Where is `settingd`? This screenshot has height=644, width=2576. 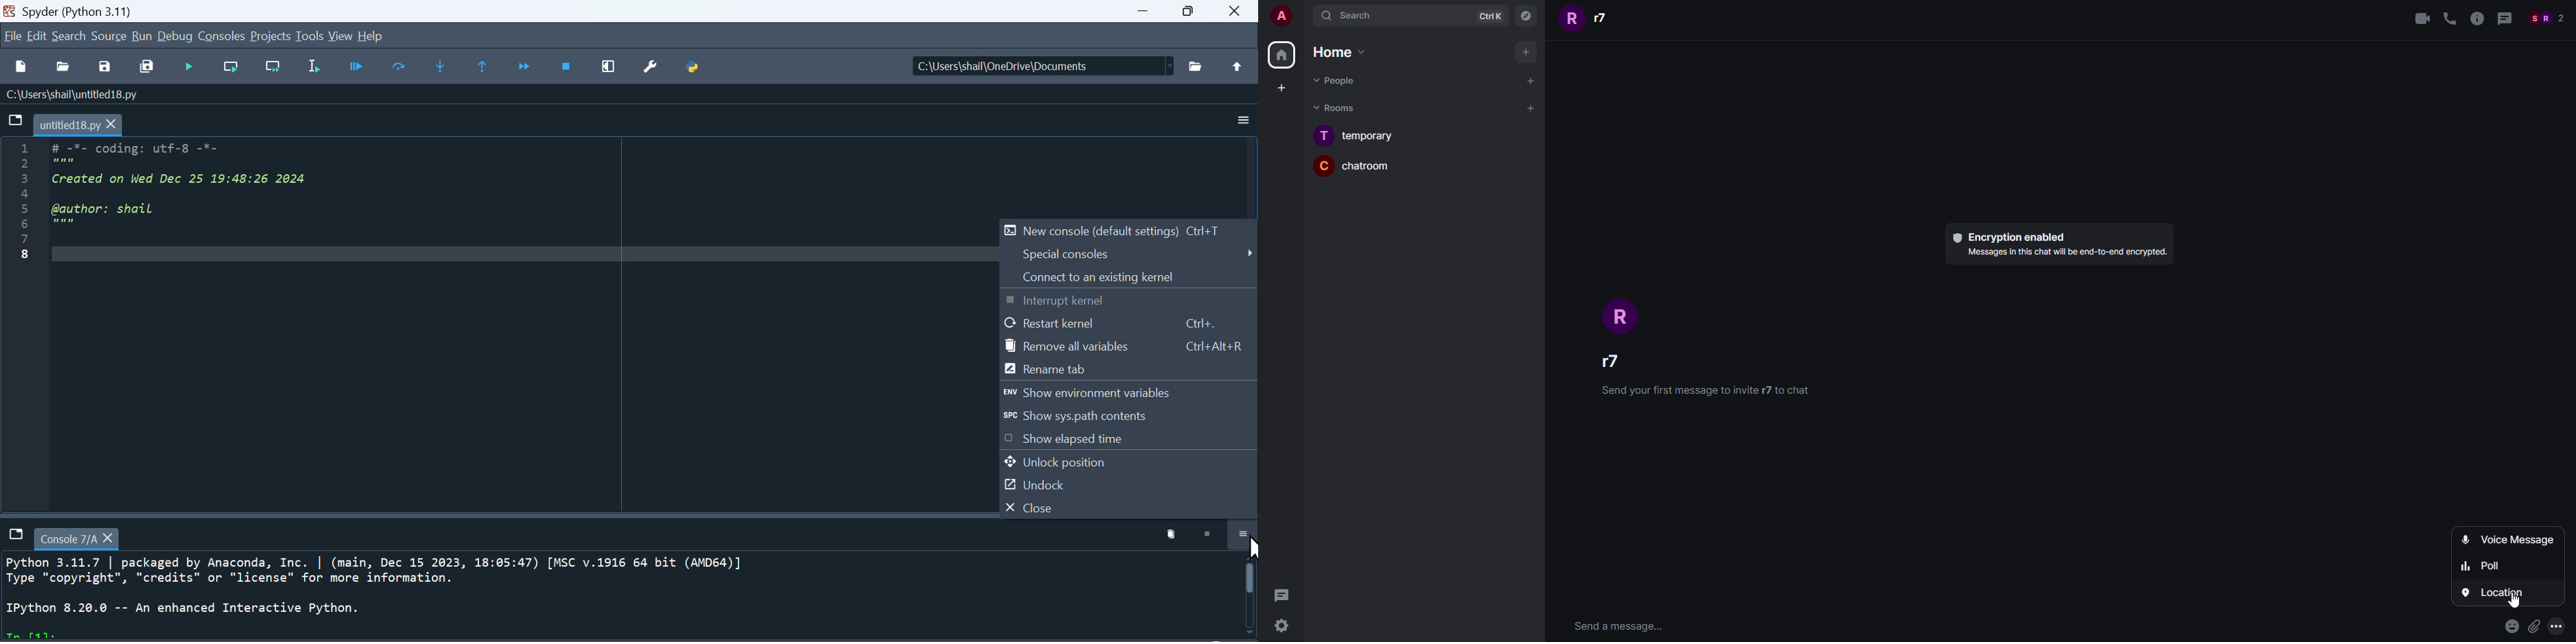 settingd is located at coordinates (1279, 628).